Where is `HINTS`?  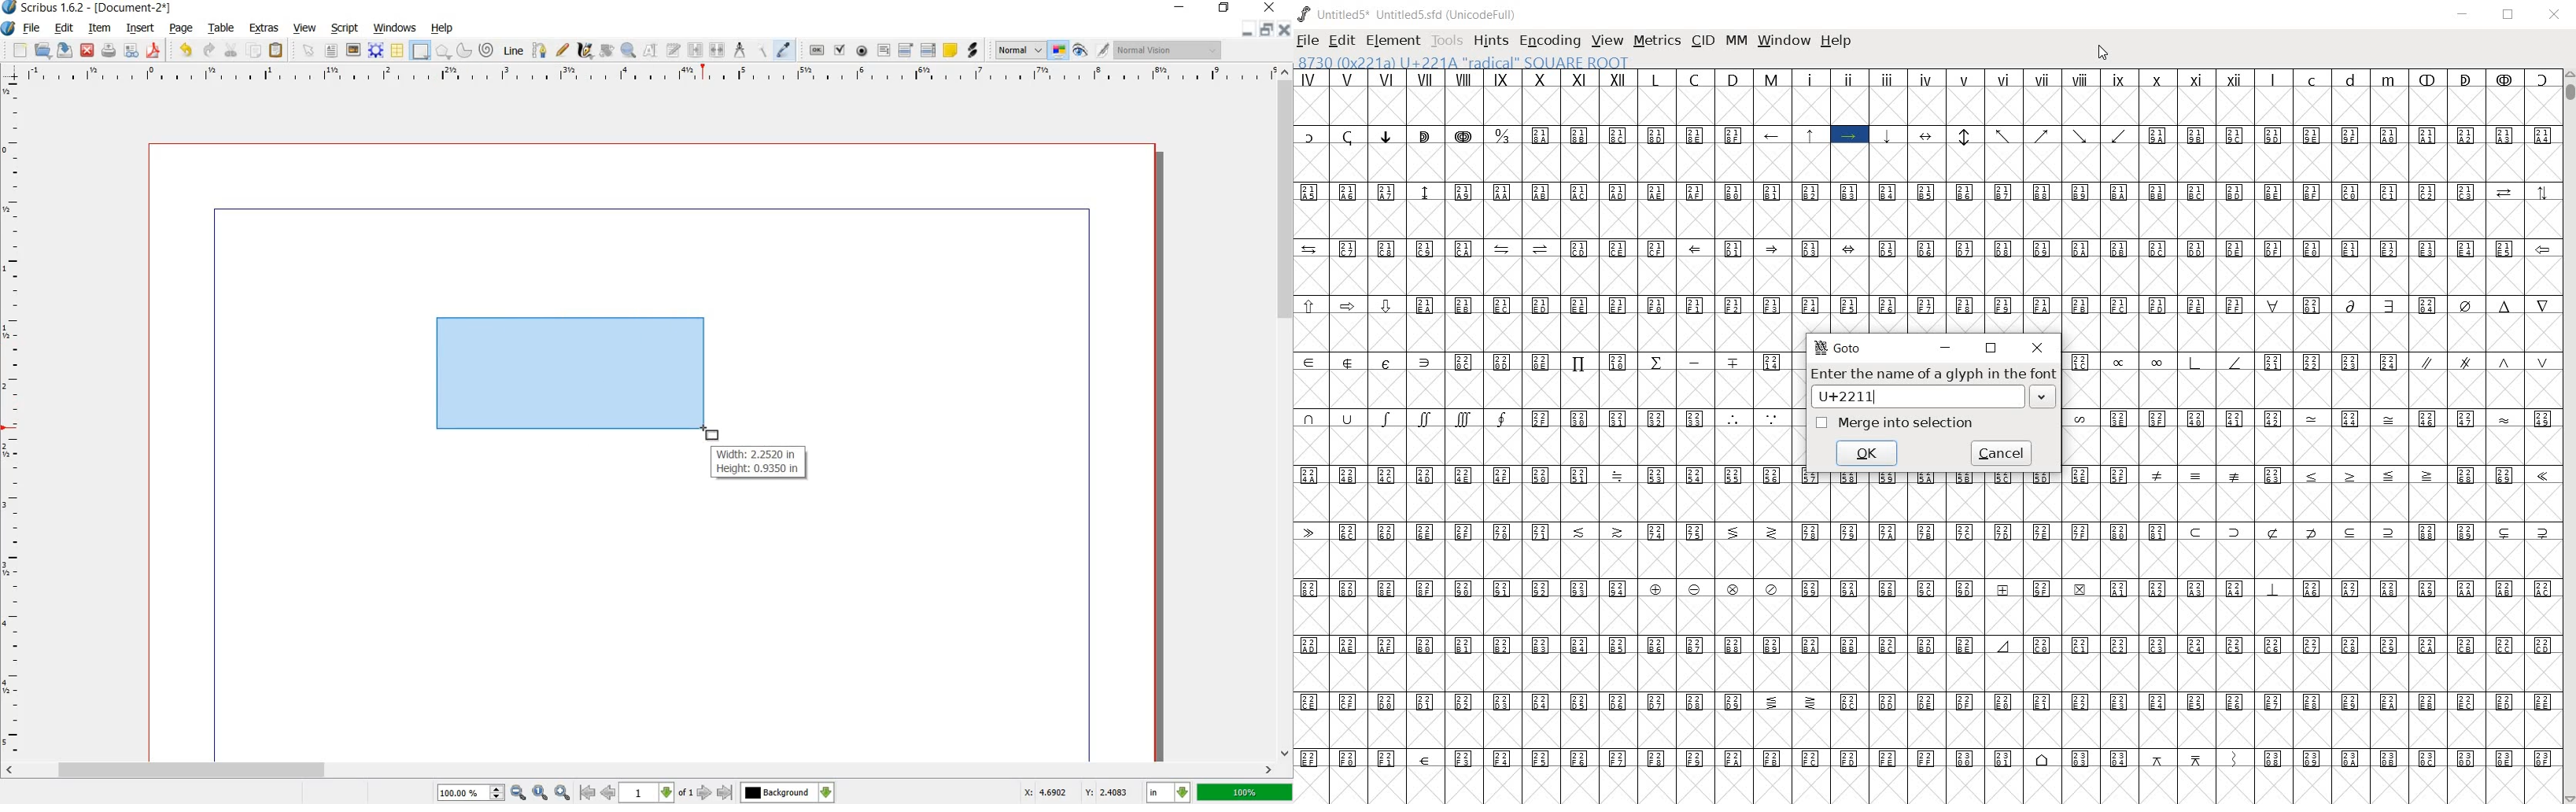
HINTS is located at coordinates (1490, 41).